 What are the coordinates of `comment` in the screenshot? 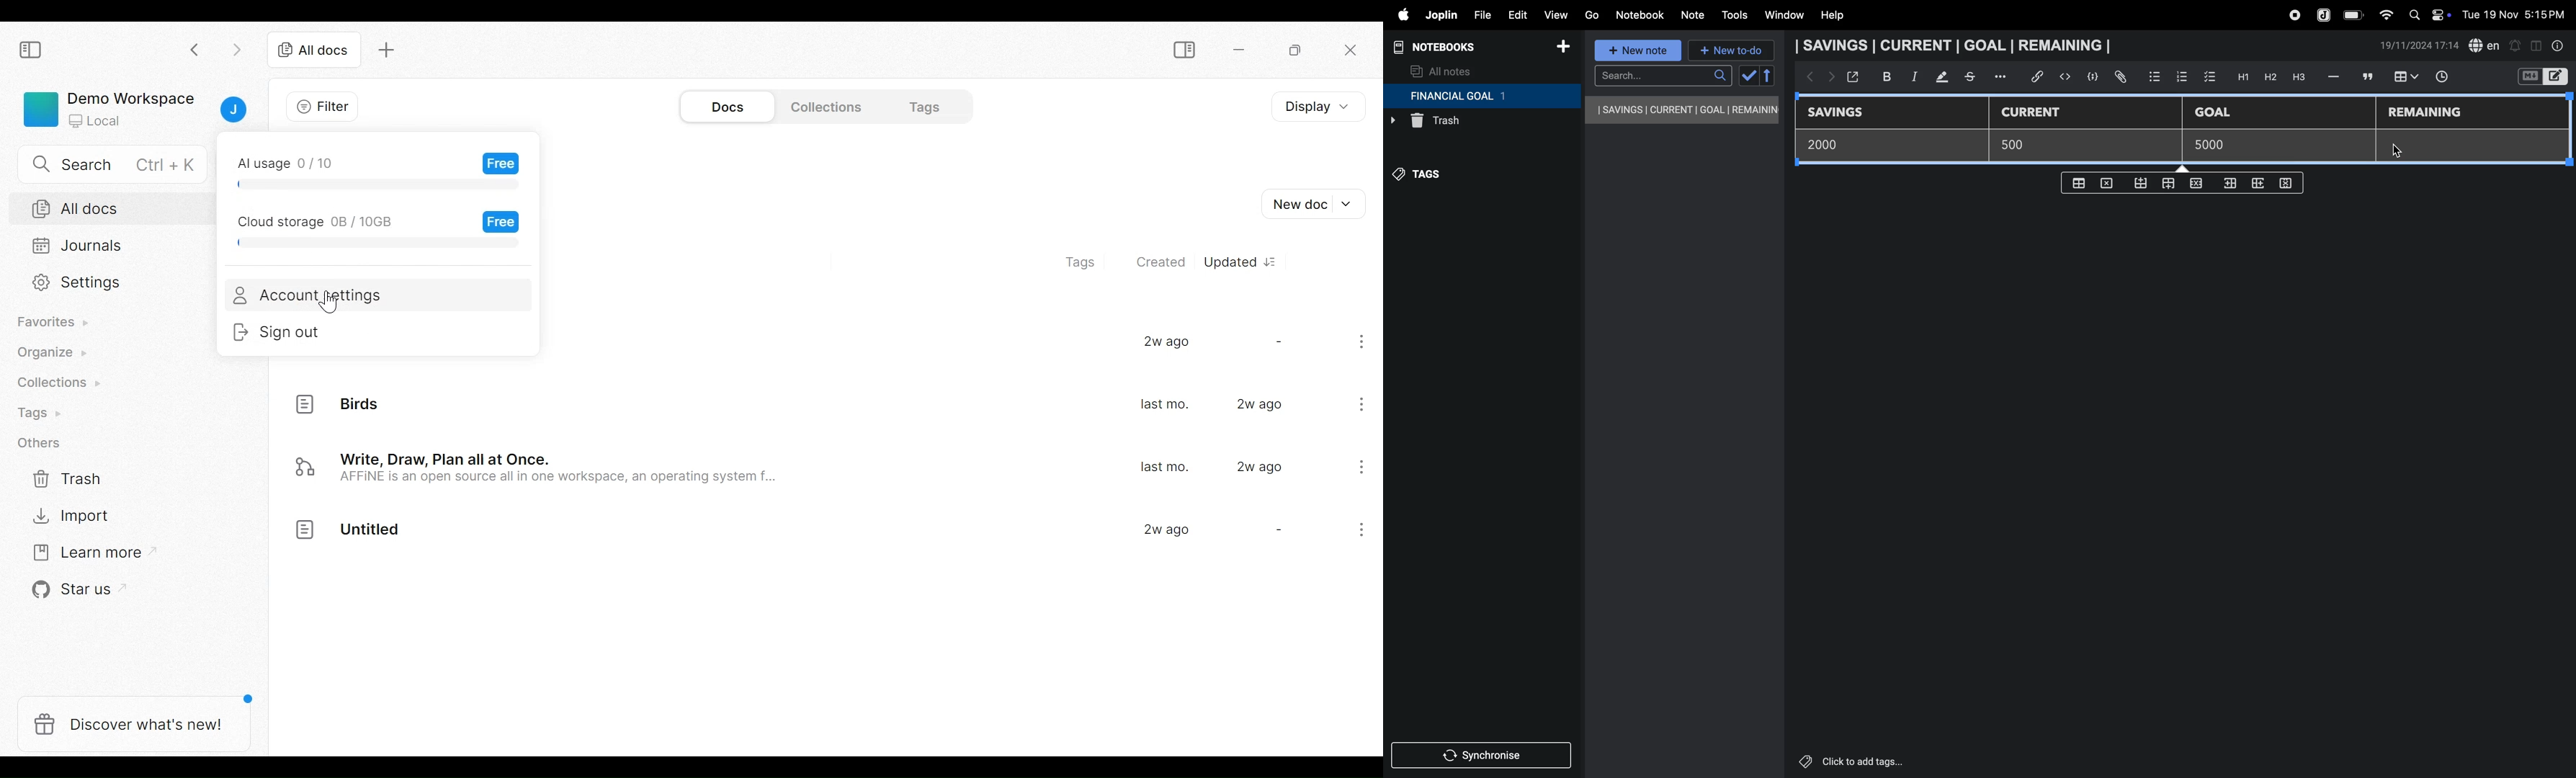 It's located at (2366, 76).